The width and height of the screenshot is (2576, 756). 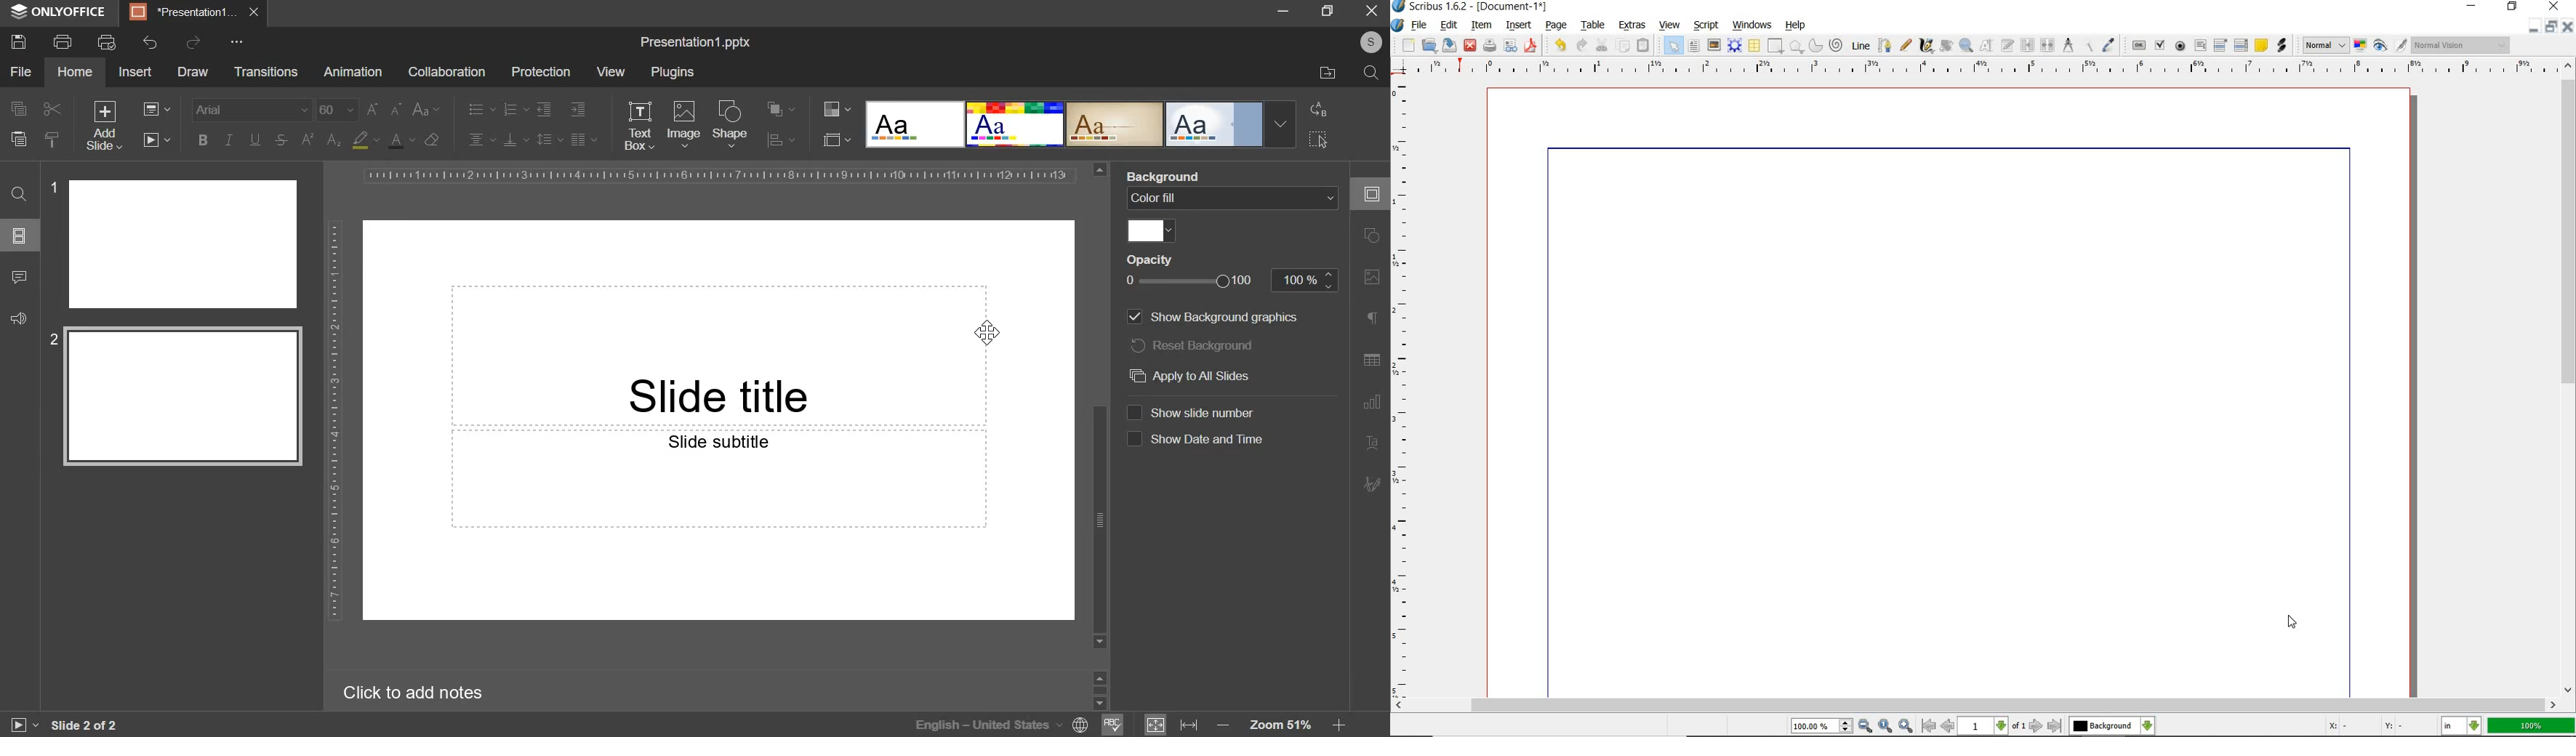 I want to click on draw tools, so click(x=1371, y=483).